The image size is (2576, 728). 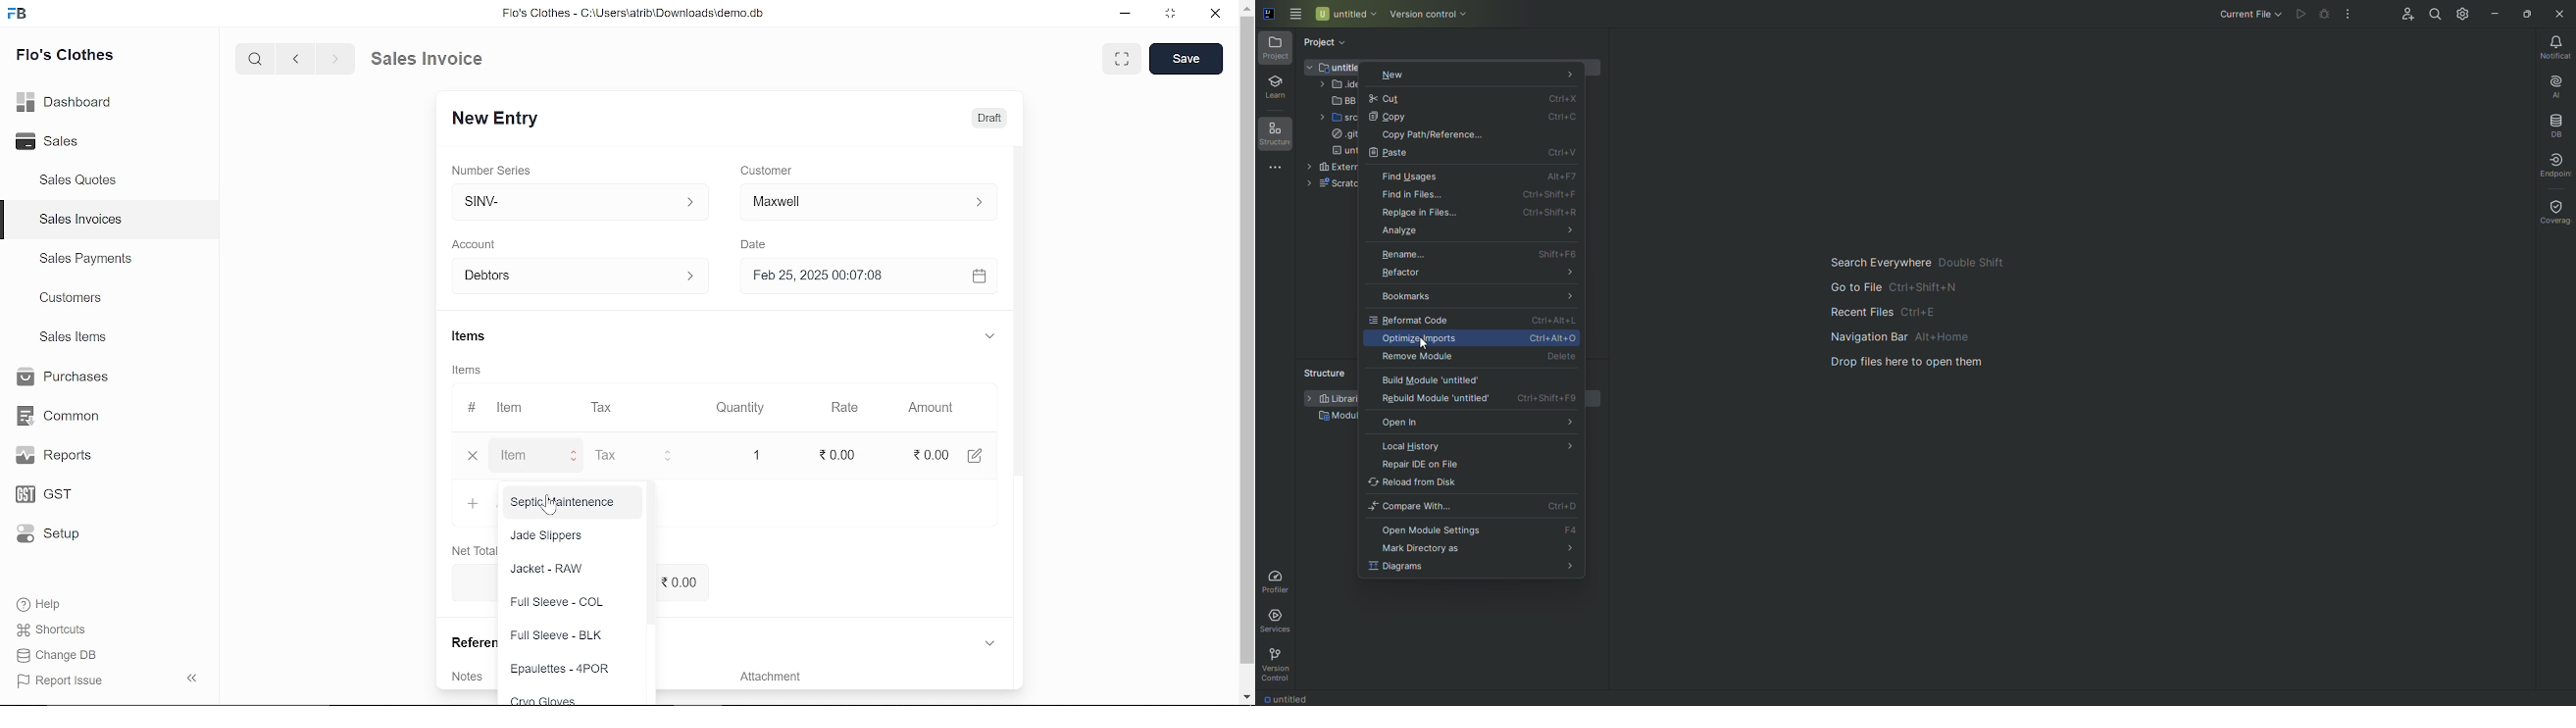 I want to click on Sales Payments, so click(x=85, y=259).